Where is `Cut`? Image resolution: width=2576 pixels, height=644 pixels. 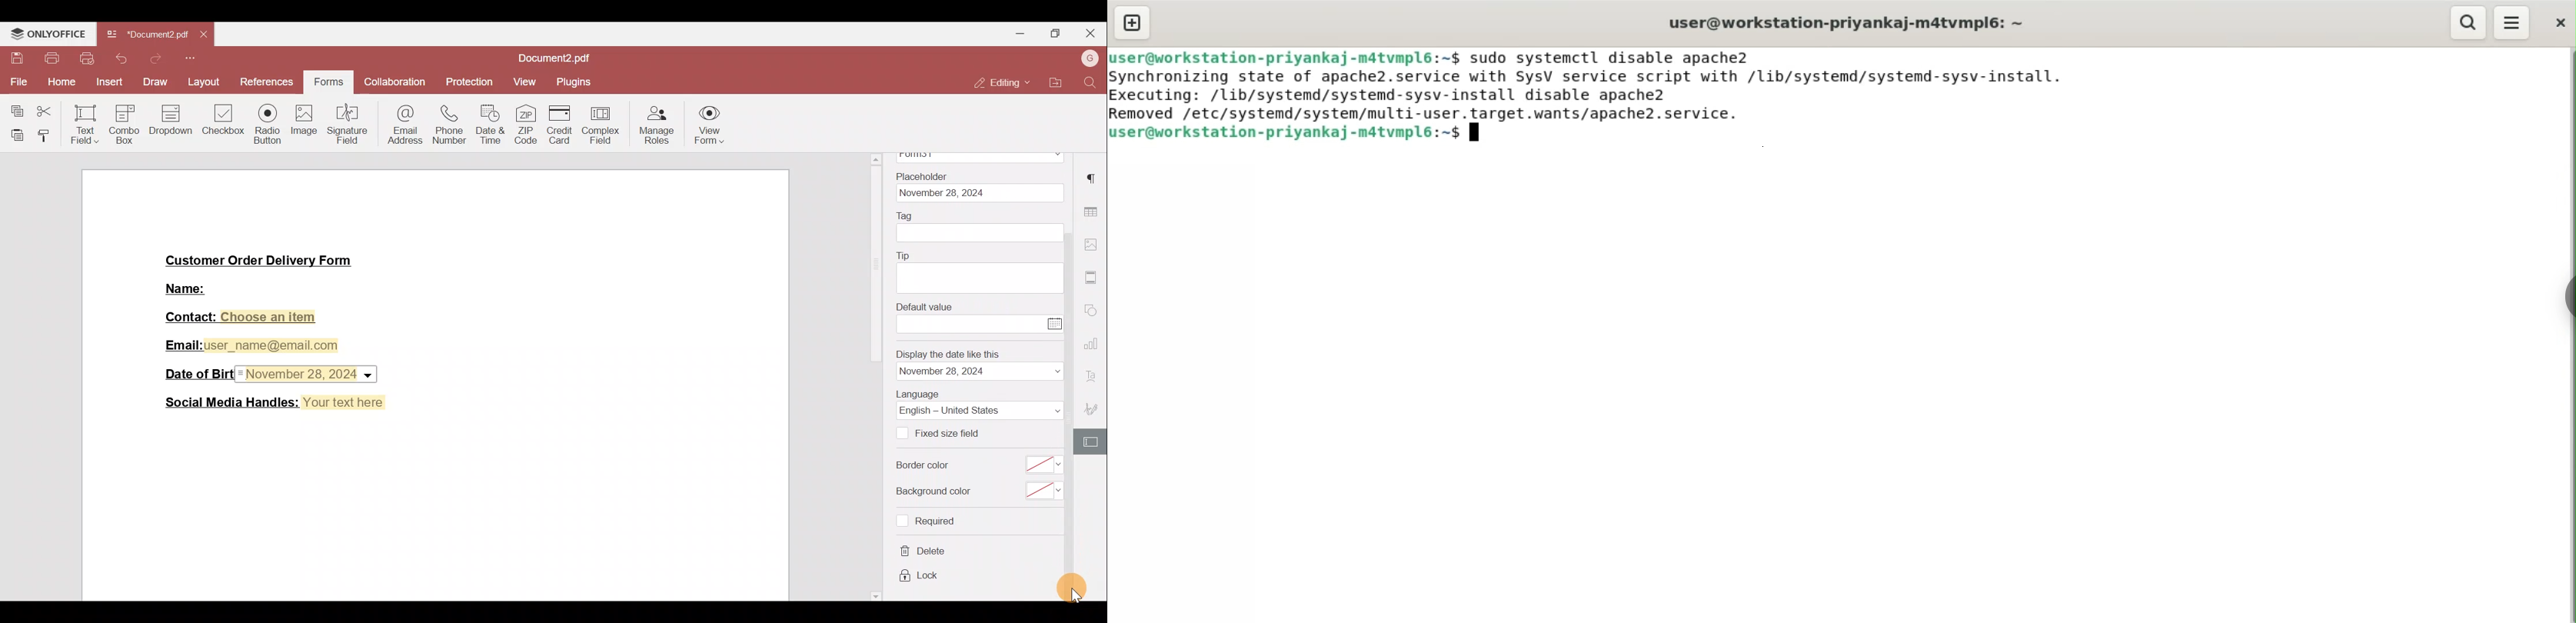 Cut is located at coordinates (47, 109).